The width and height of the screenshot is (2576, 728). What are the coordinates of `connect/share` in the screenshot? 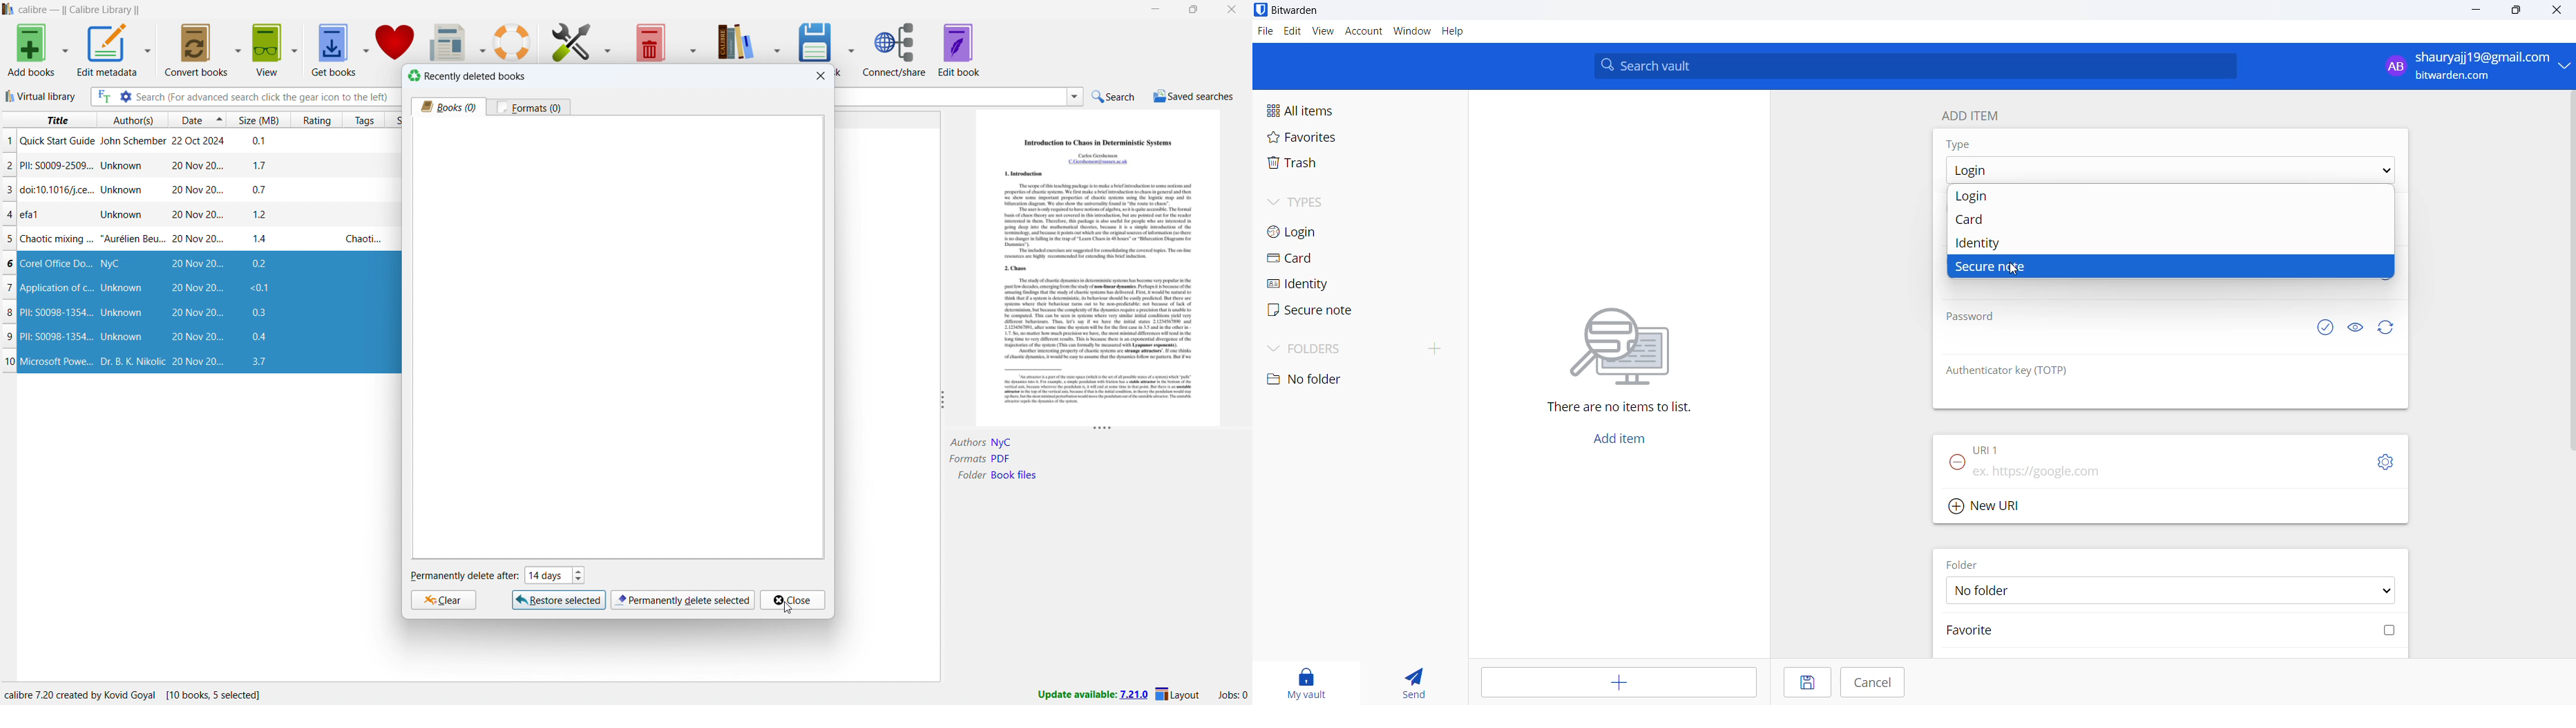 It's located at (894, 48).